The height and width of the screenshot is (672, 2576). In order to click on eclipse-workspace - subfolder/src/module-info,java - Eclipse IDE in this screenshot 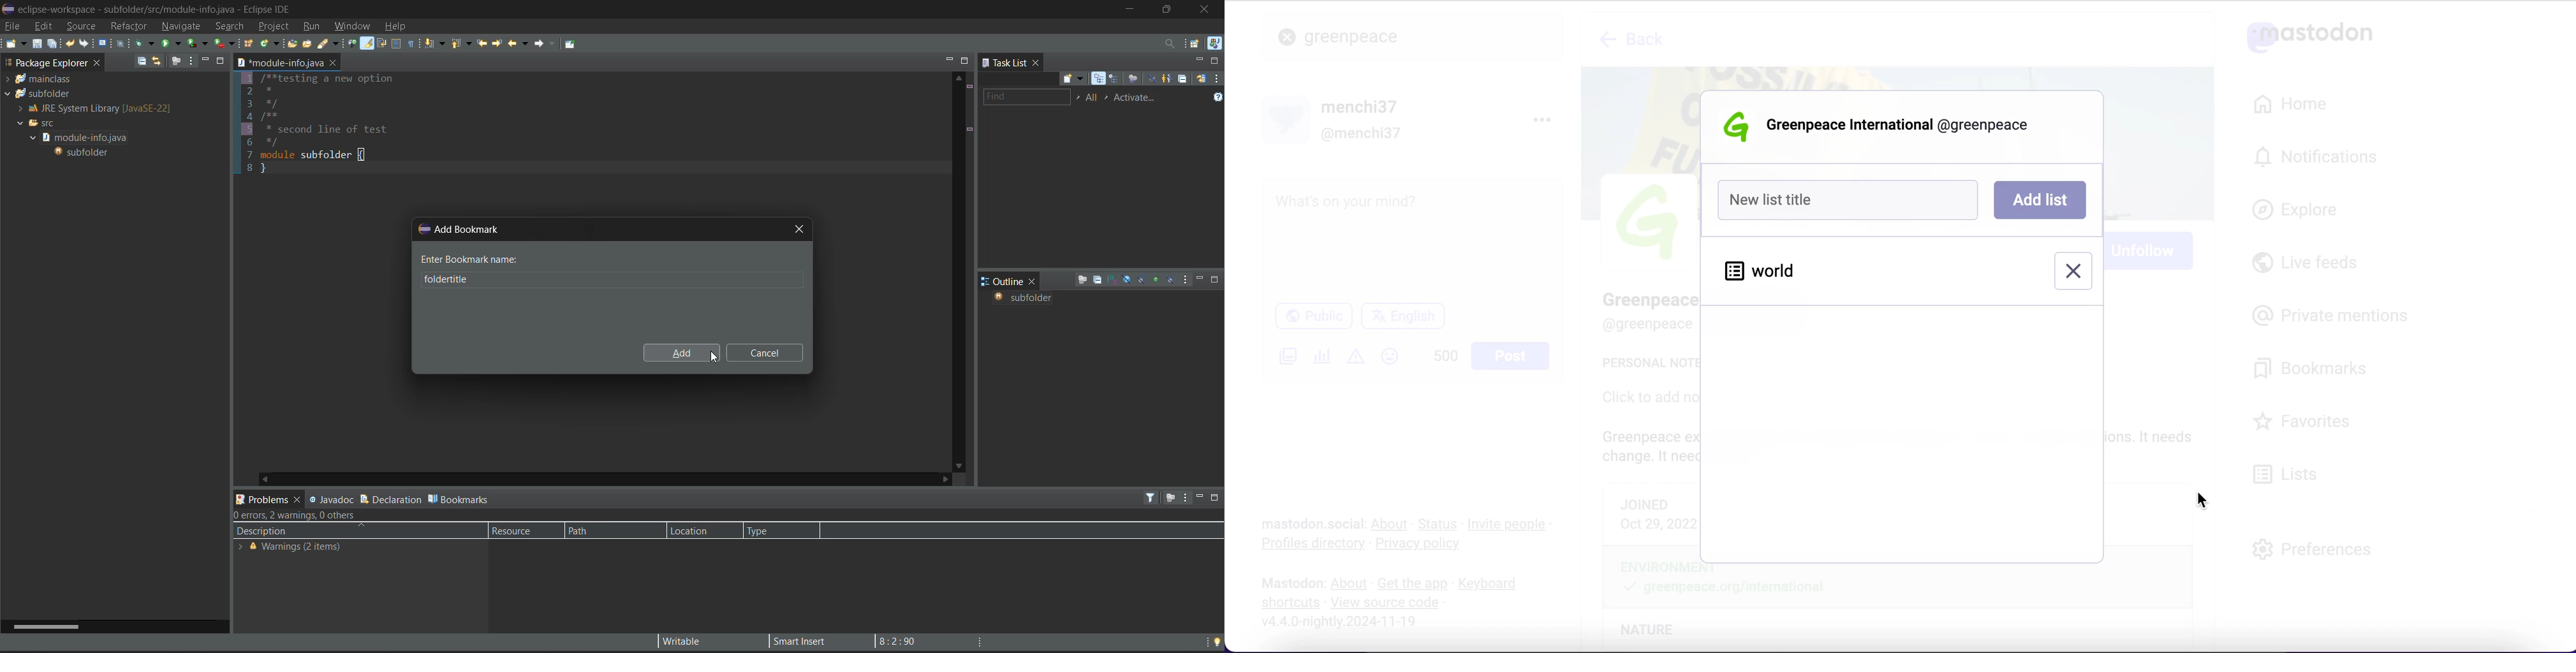, I will do `click(157, 10)`.